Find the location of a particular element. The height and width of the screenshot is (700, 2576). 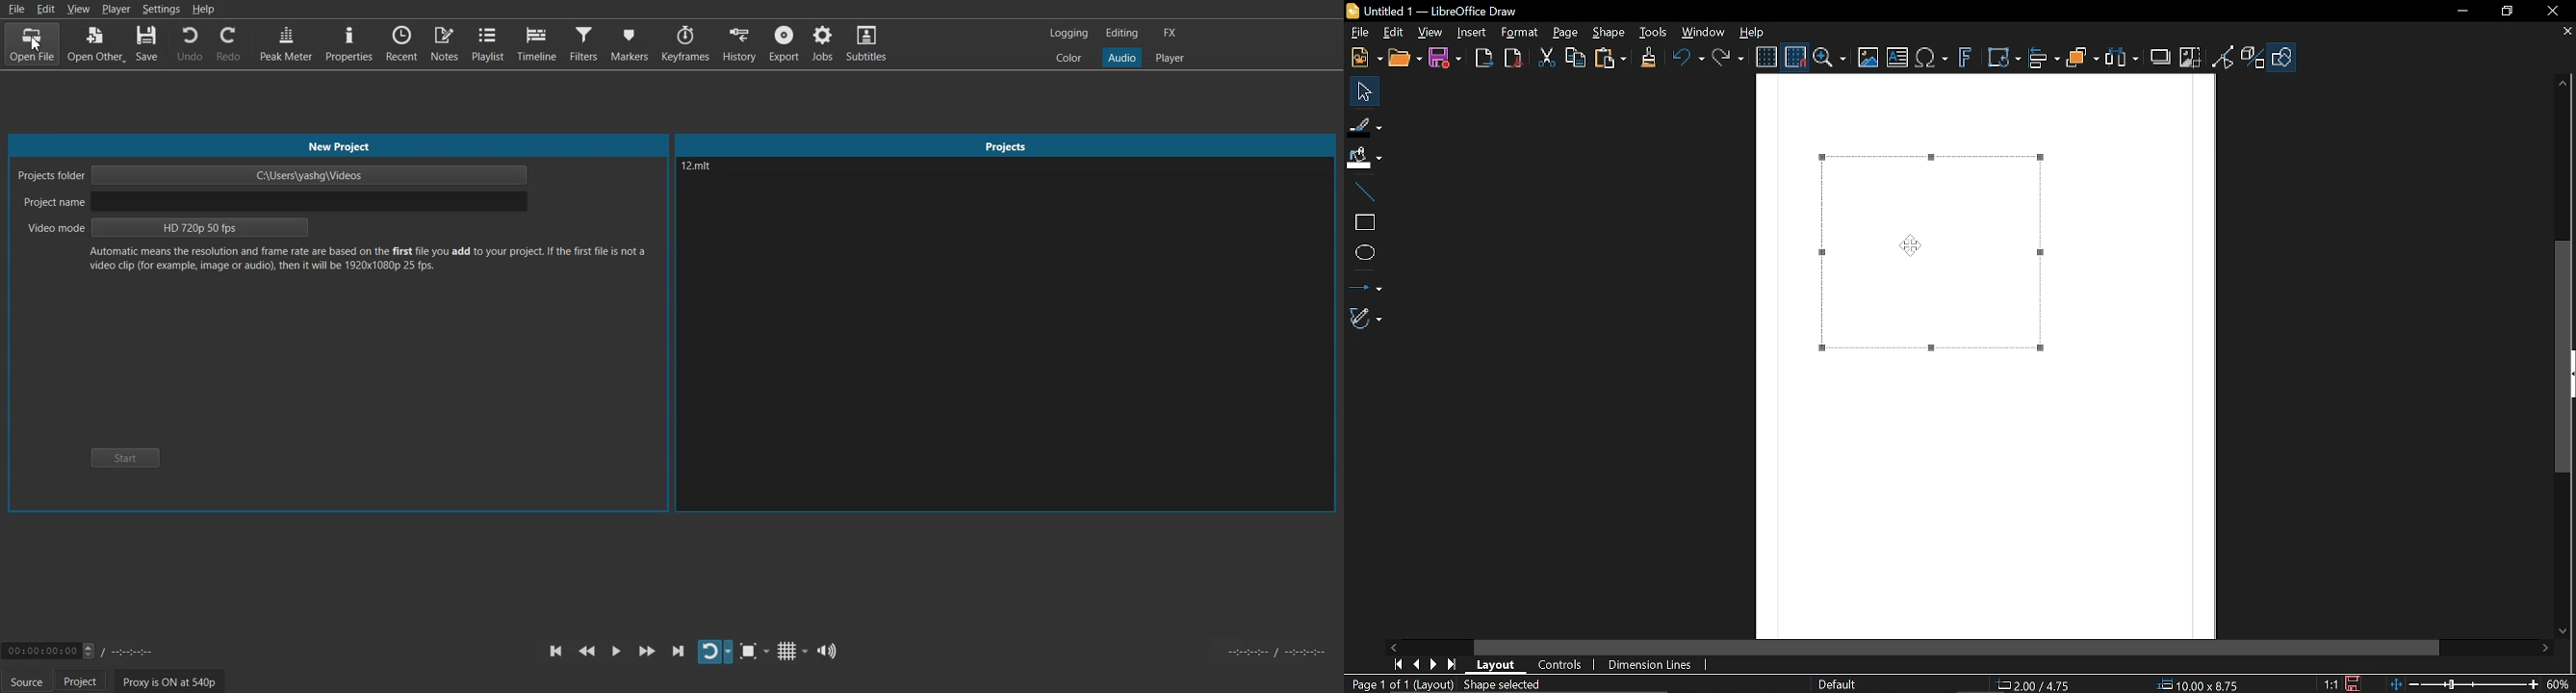

Insert text is located at coordinates (1933, 59).